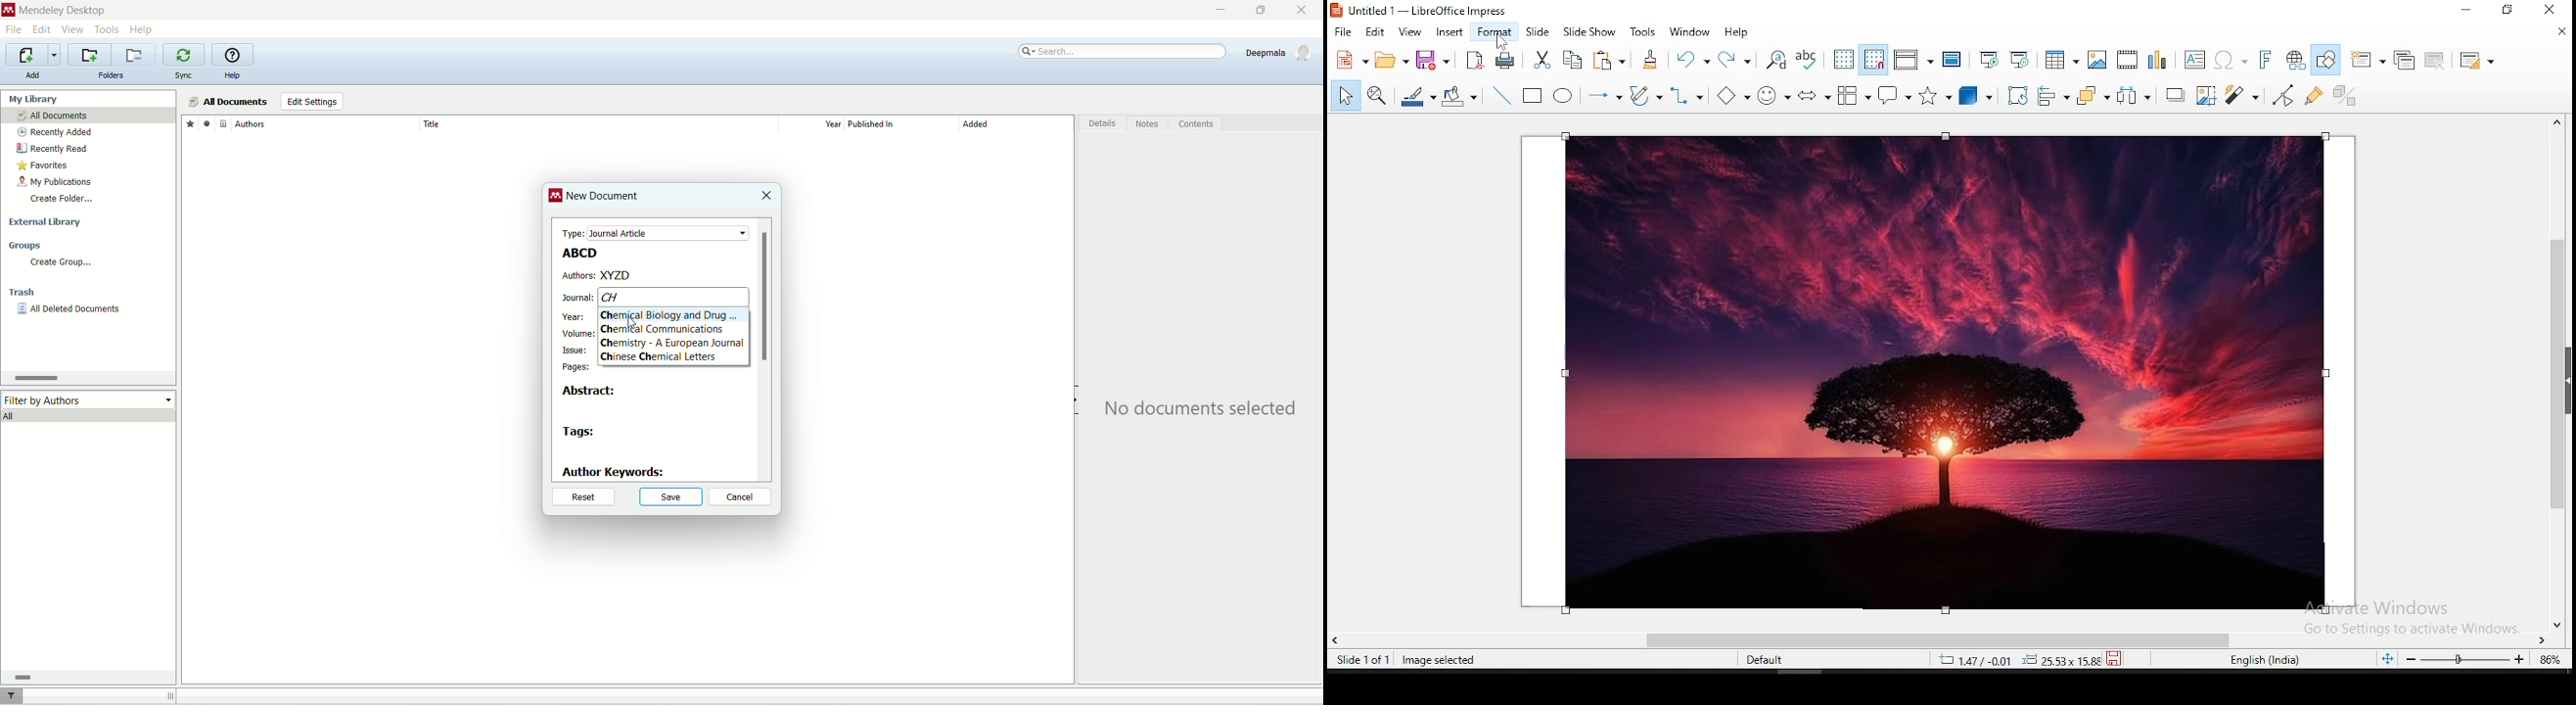 The height and width of the screenshot is (728, 2576). I want to click on 12.40/4.25, so click(1978, 660).